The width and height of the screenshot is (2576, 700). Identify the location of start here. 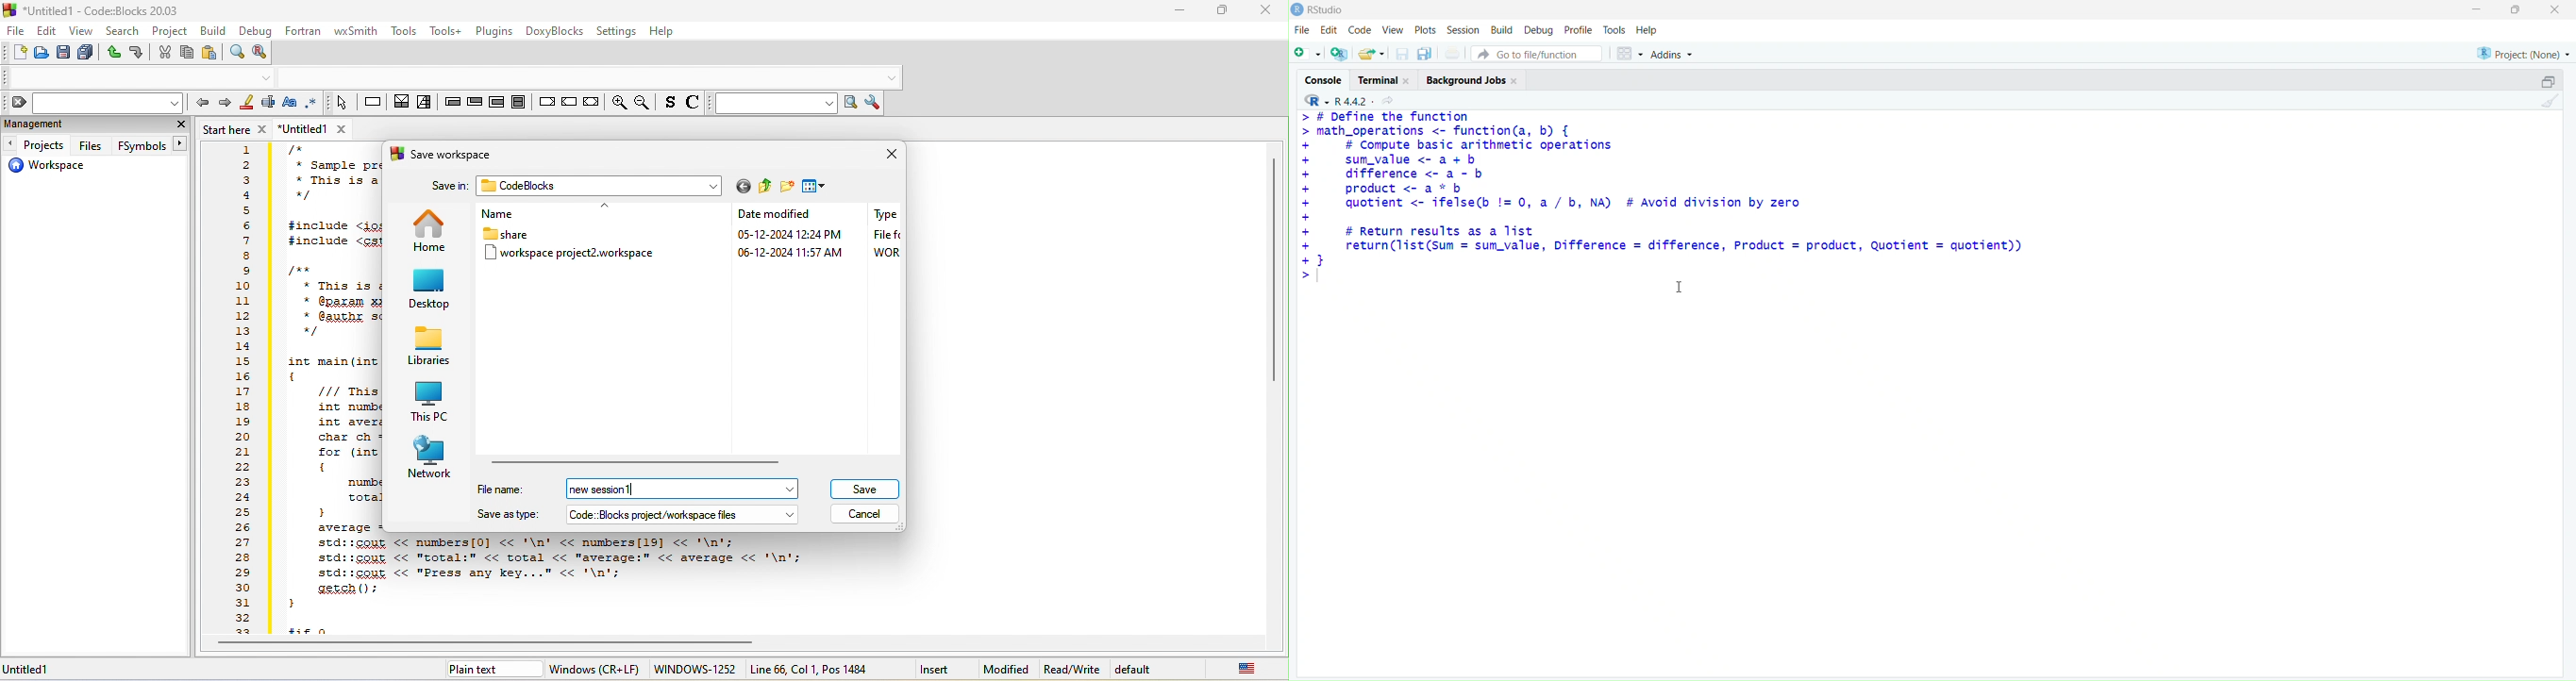
(236, 130).